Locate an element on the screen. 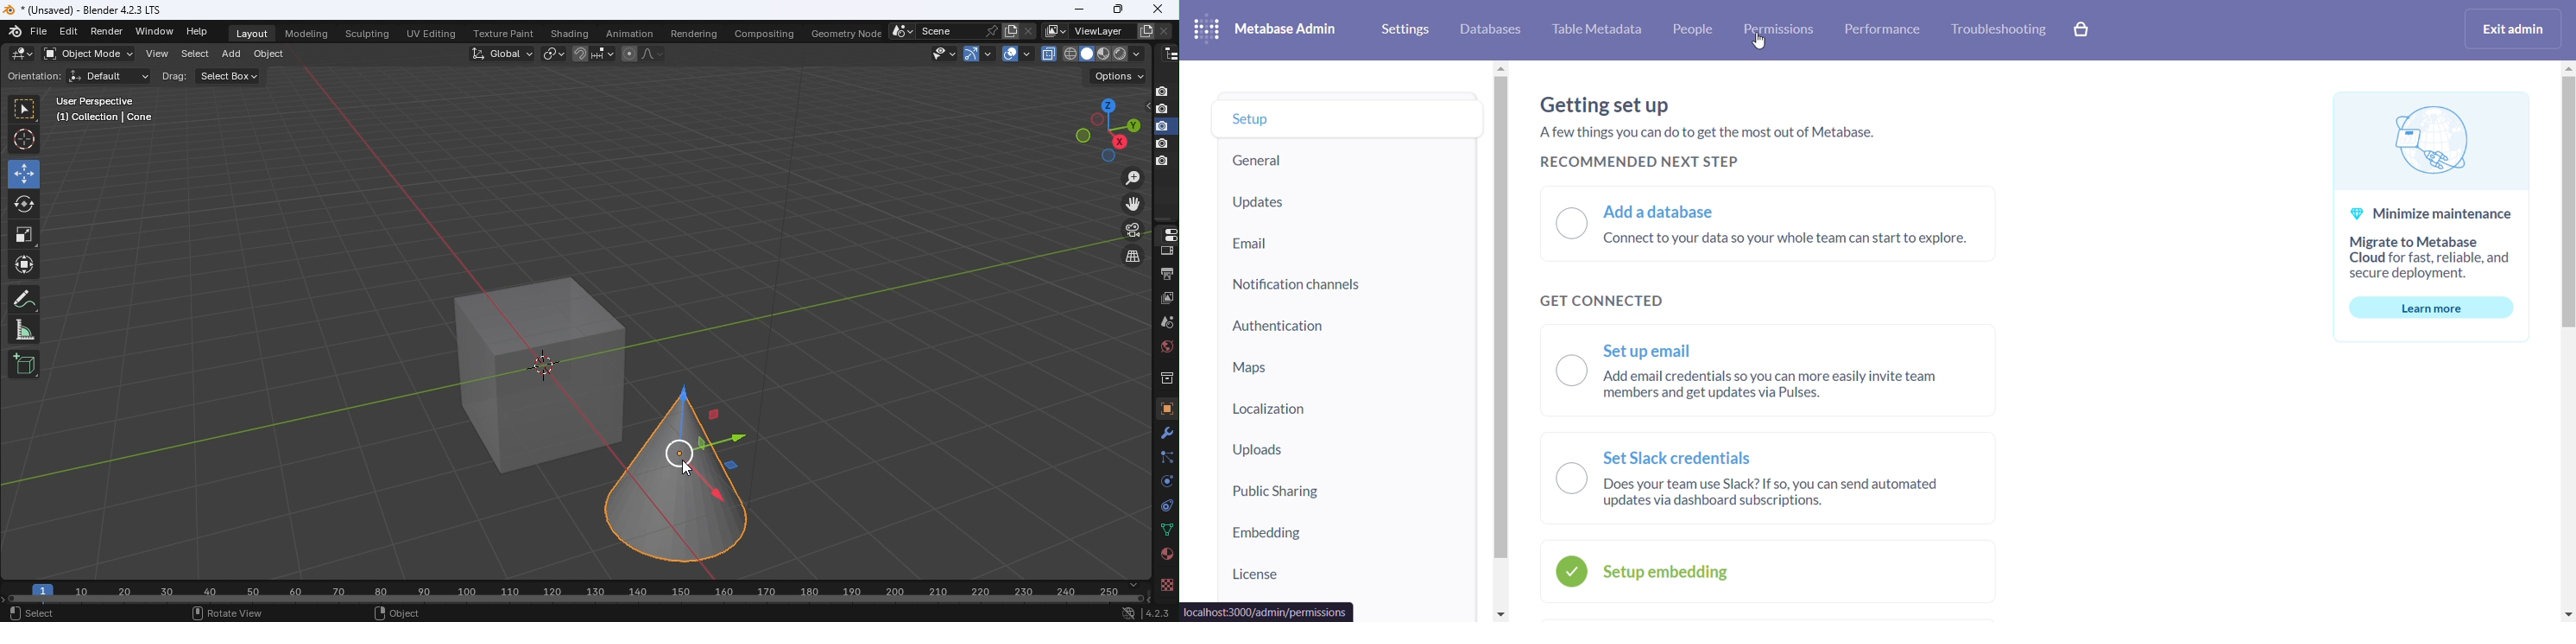 This screenshot has width=2576, height=644. people is located at coordinates (1697, 28).